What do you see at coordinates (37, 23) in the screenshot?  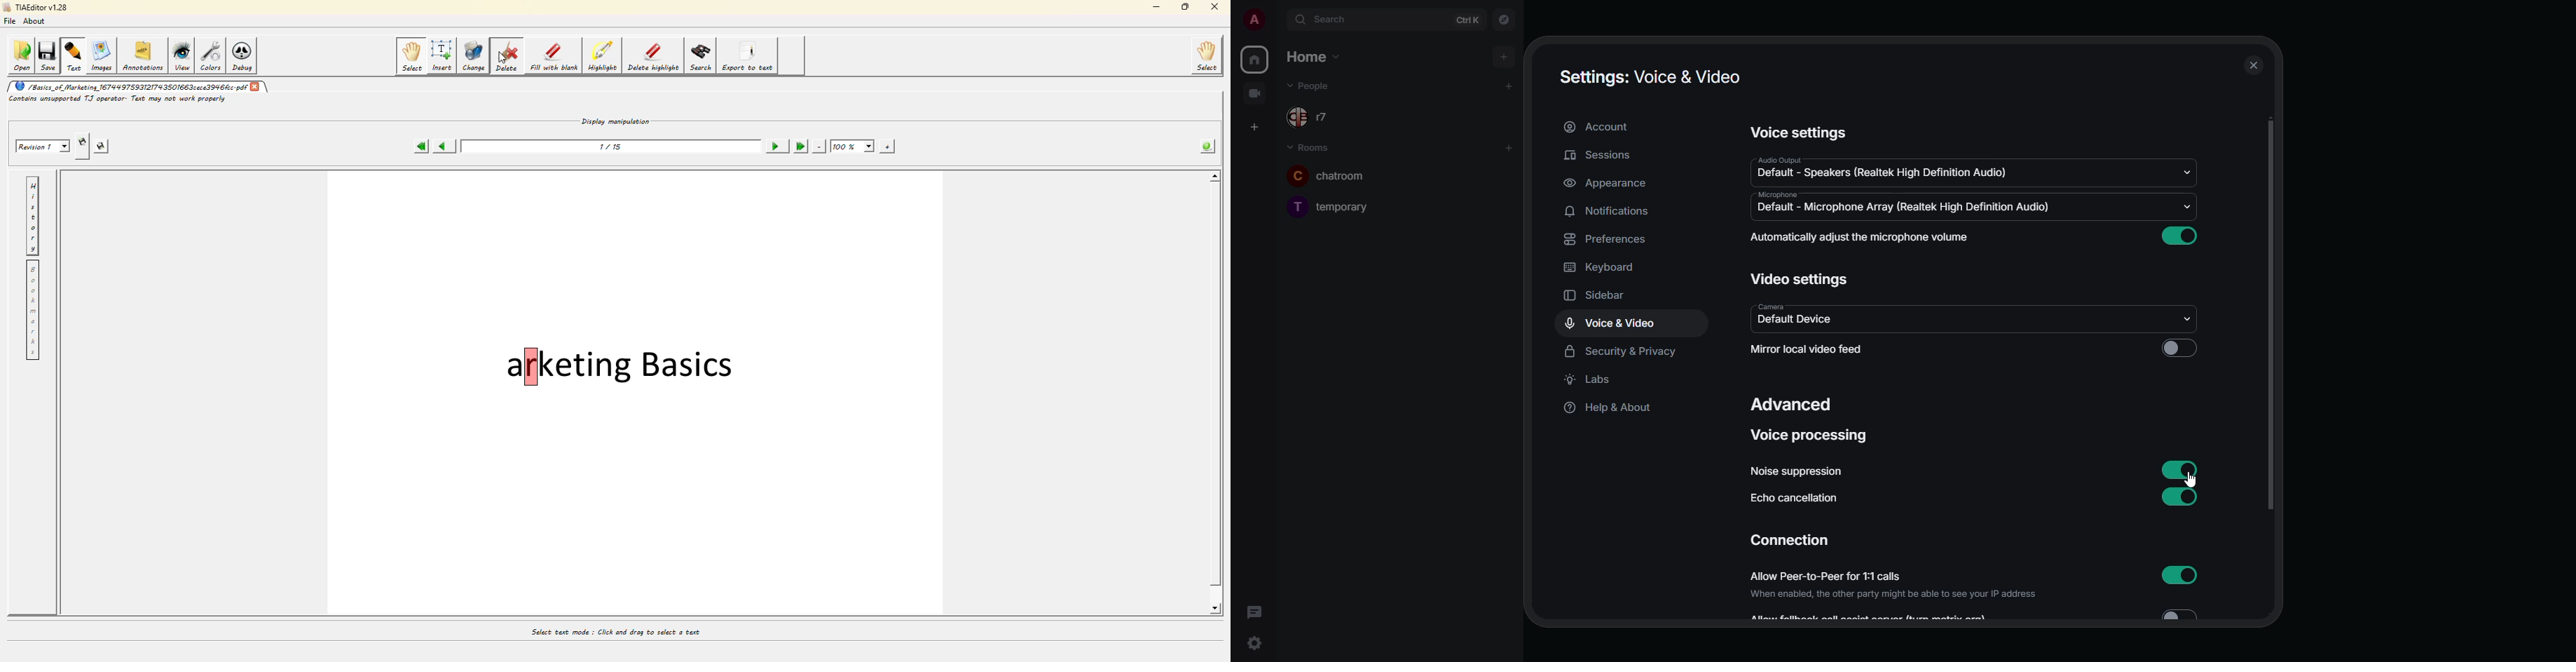 I see `about` at bounding box center [37, 23].